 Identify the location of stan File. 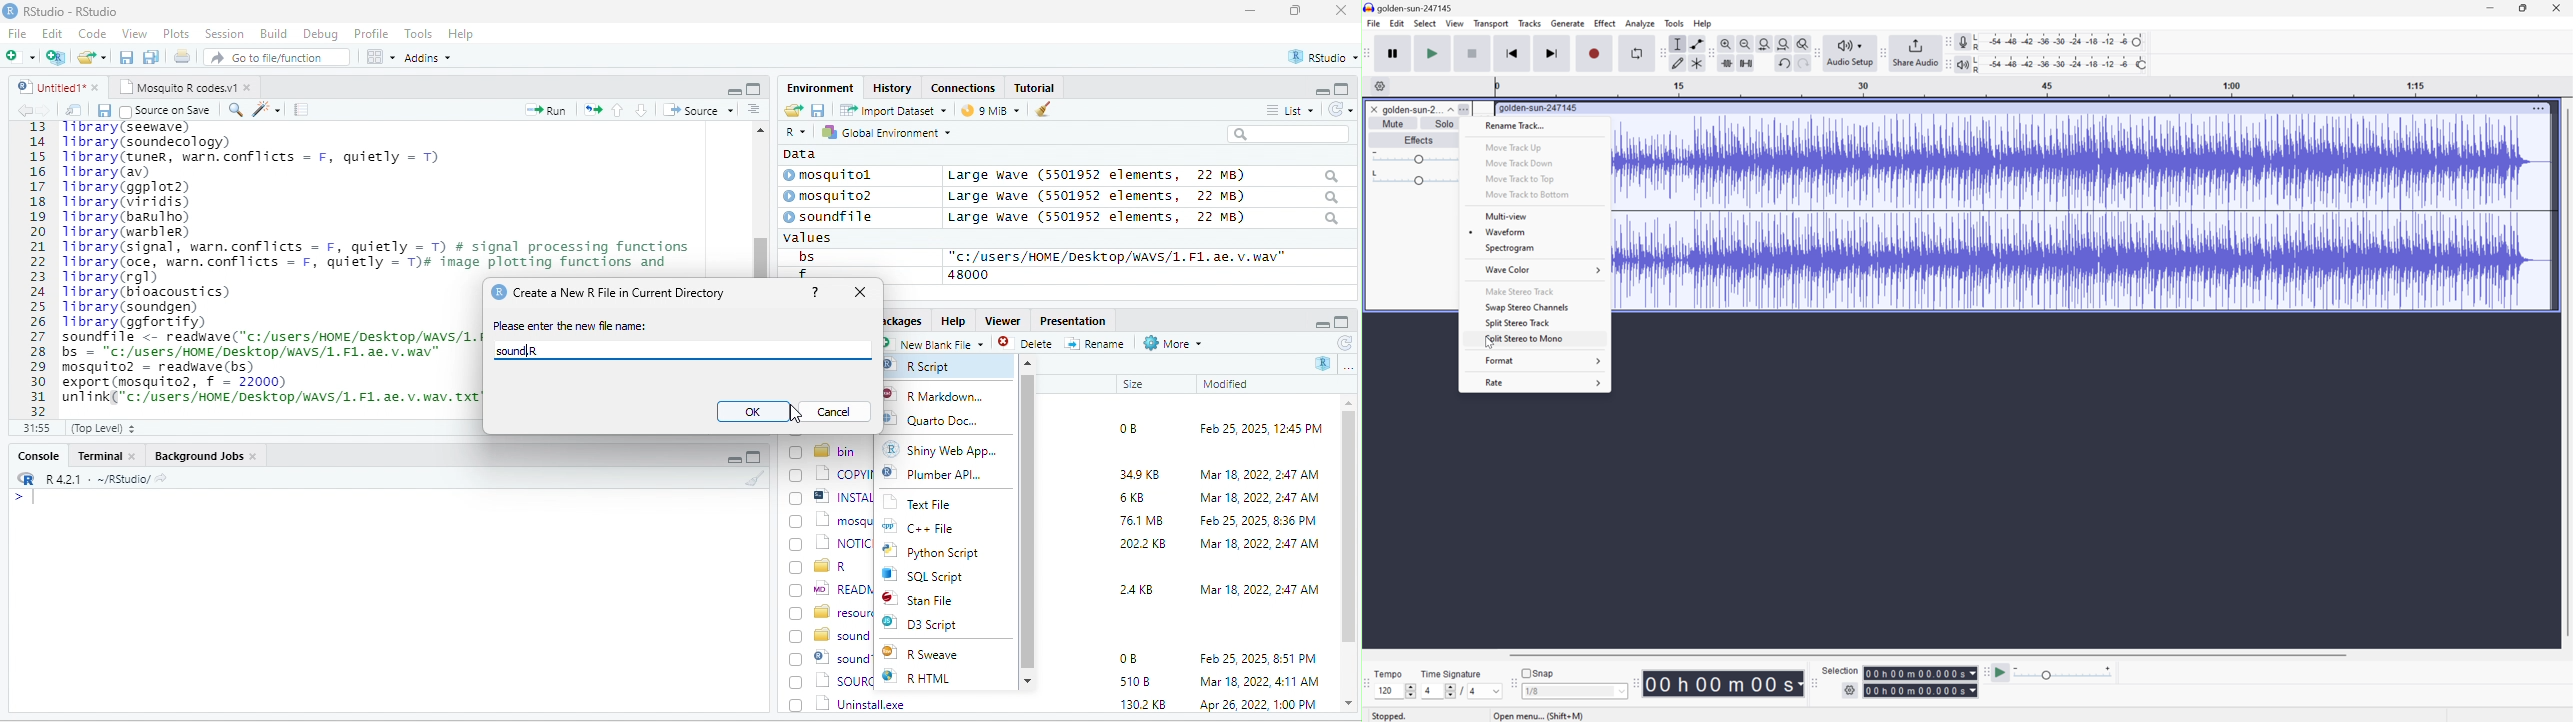
(933, 601).